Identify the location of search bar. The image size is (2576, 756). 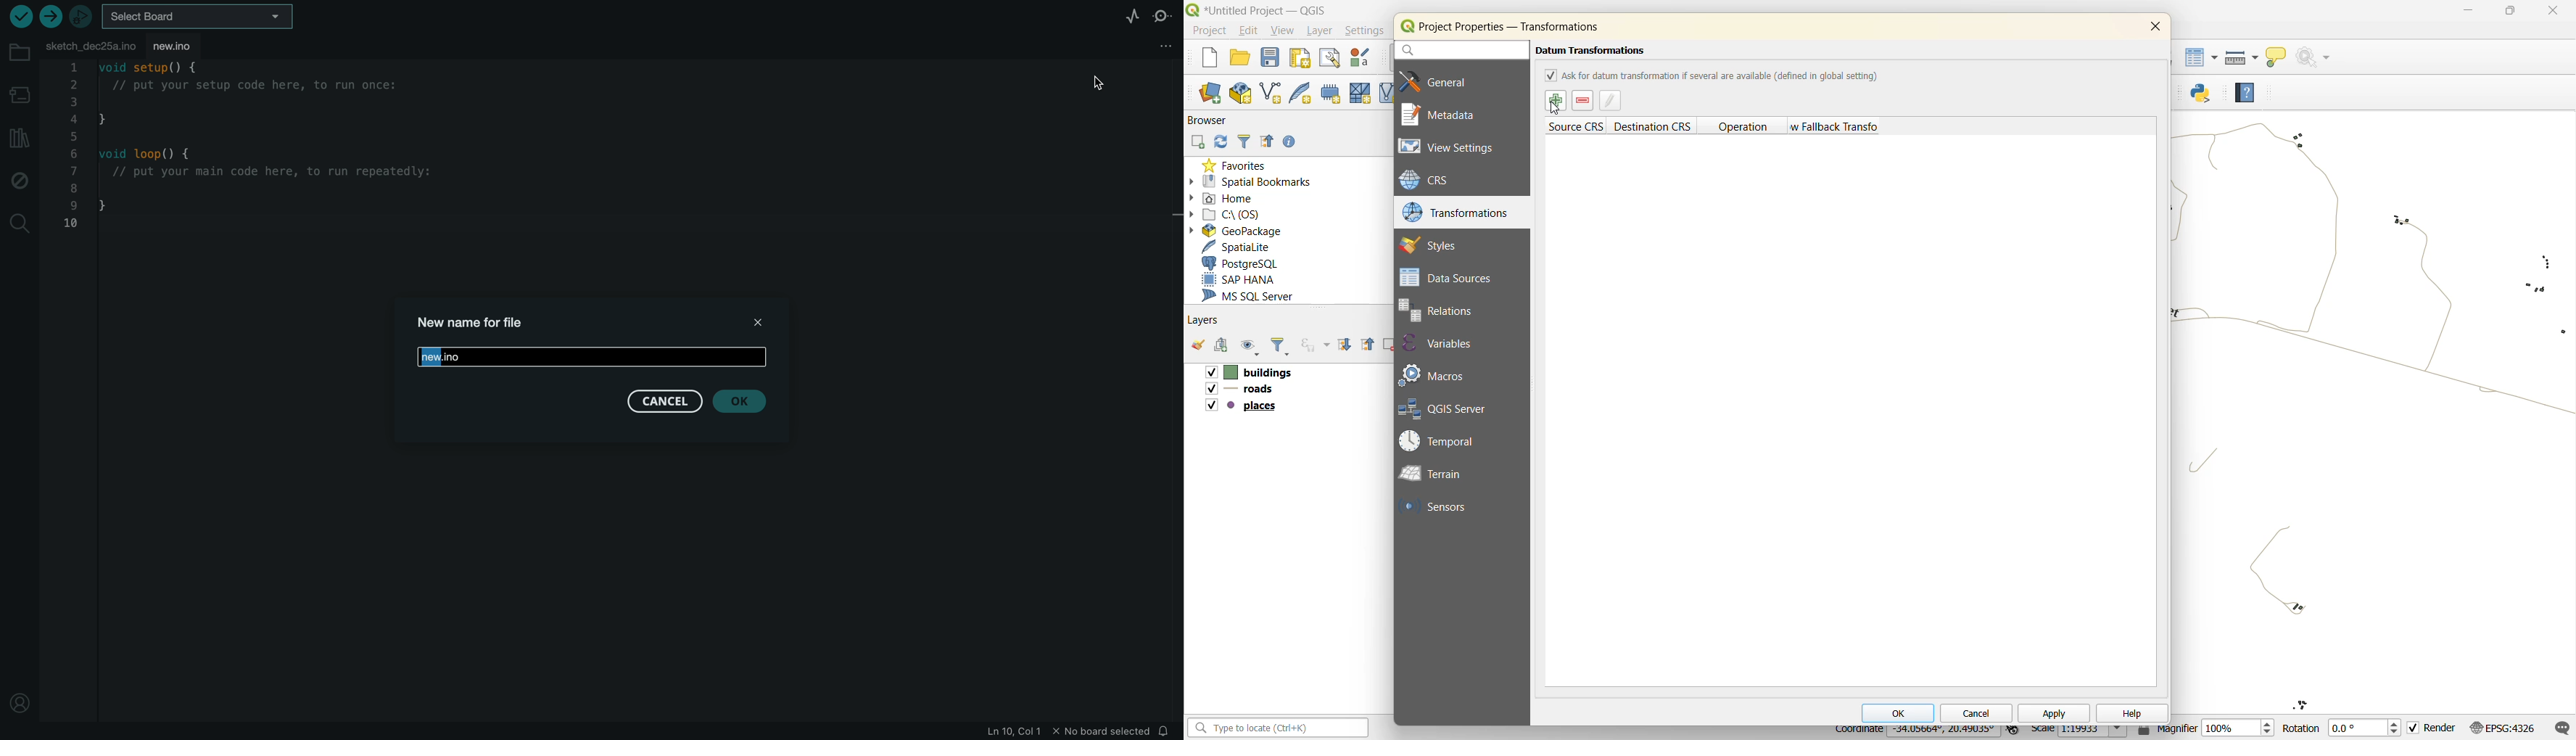
(1280, 728).